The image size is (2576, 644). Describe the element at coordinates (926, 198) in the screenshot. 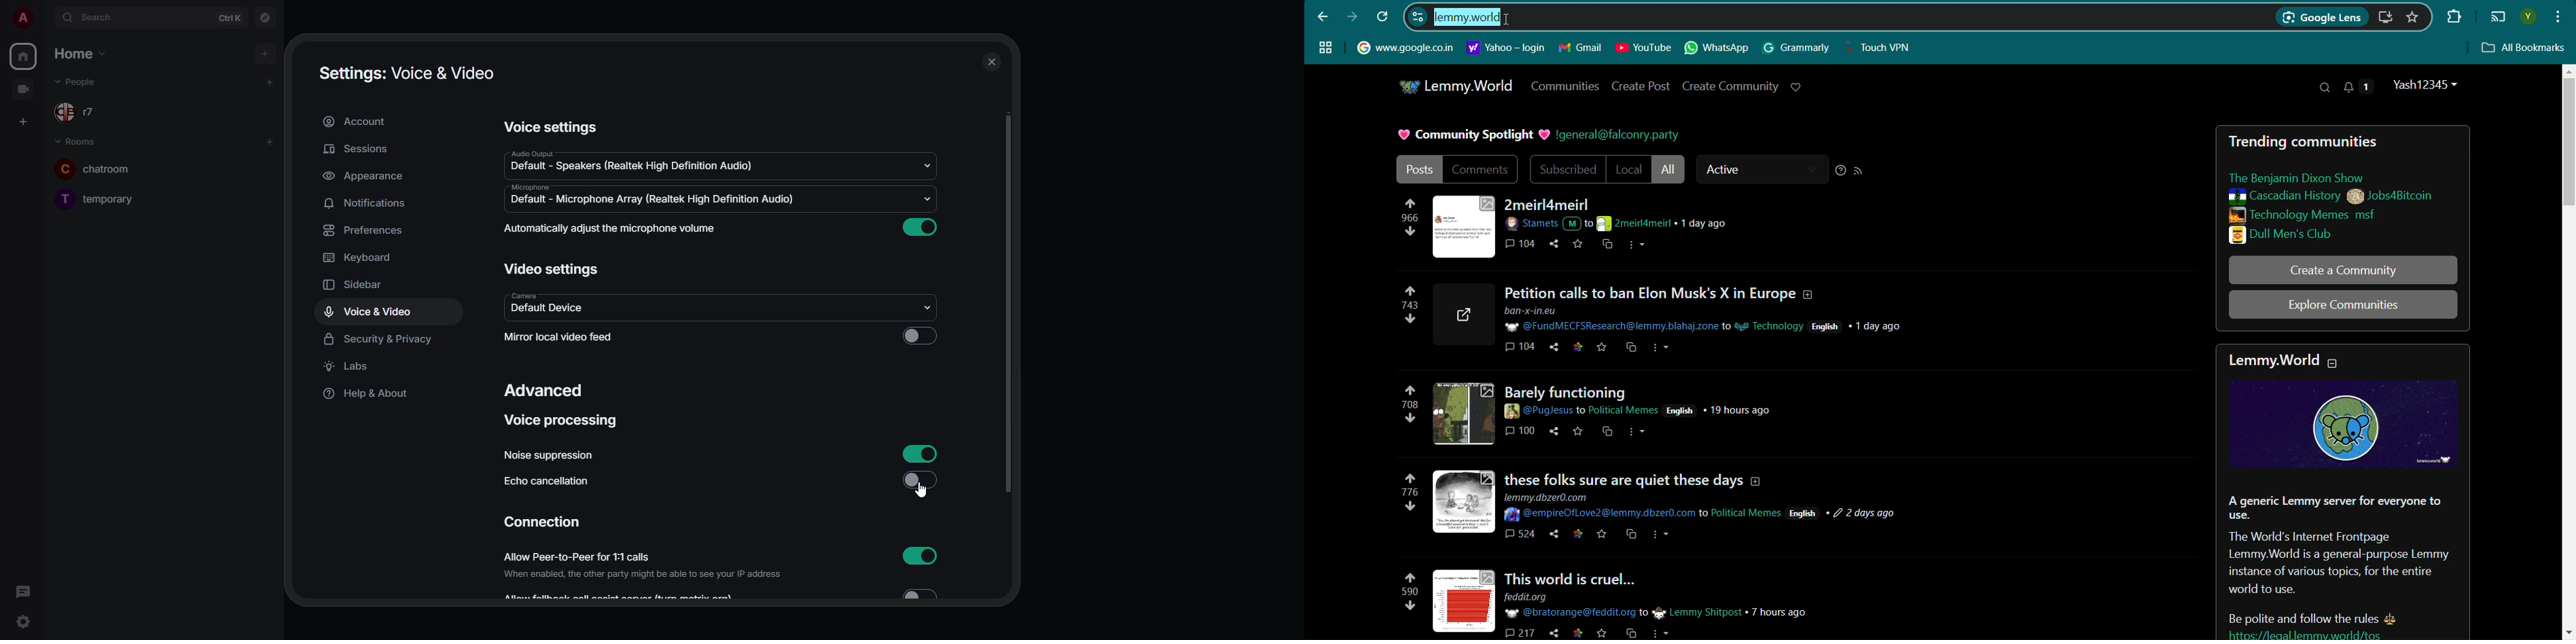

I see `drop down` at that location.